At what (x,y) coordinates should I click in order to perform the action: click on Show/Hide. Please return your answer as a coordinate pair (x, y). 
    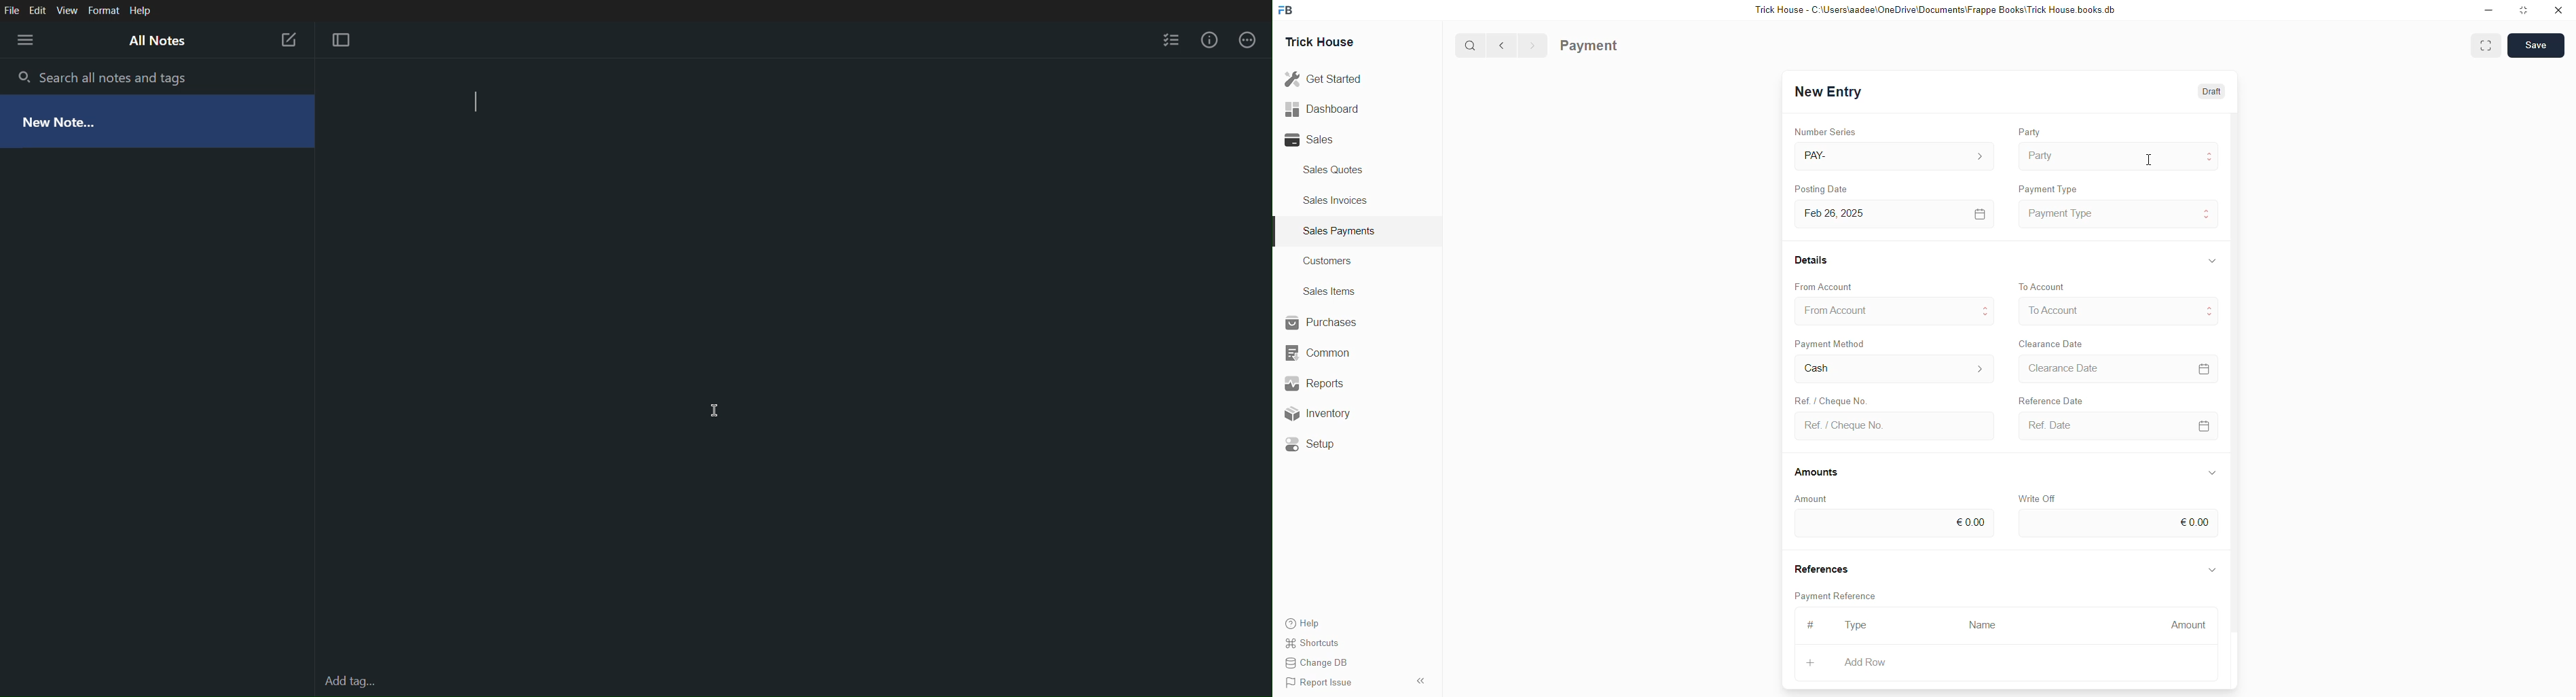
    Looking at the image, I should click on (2213, 260).